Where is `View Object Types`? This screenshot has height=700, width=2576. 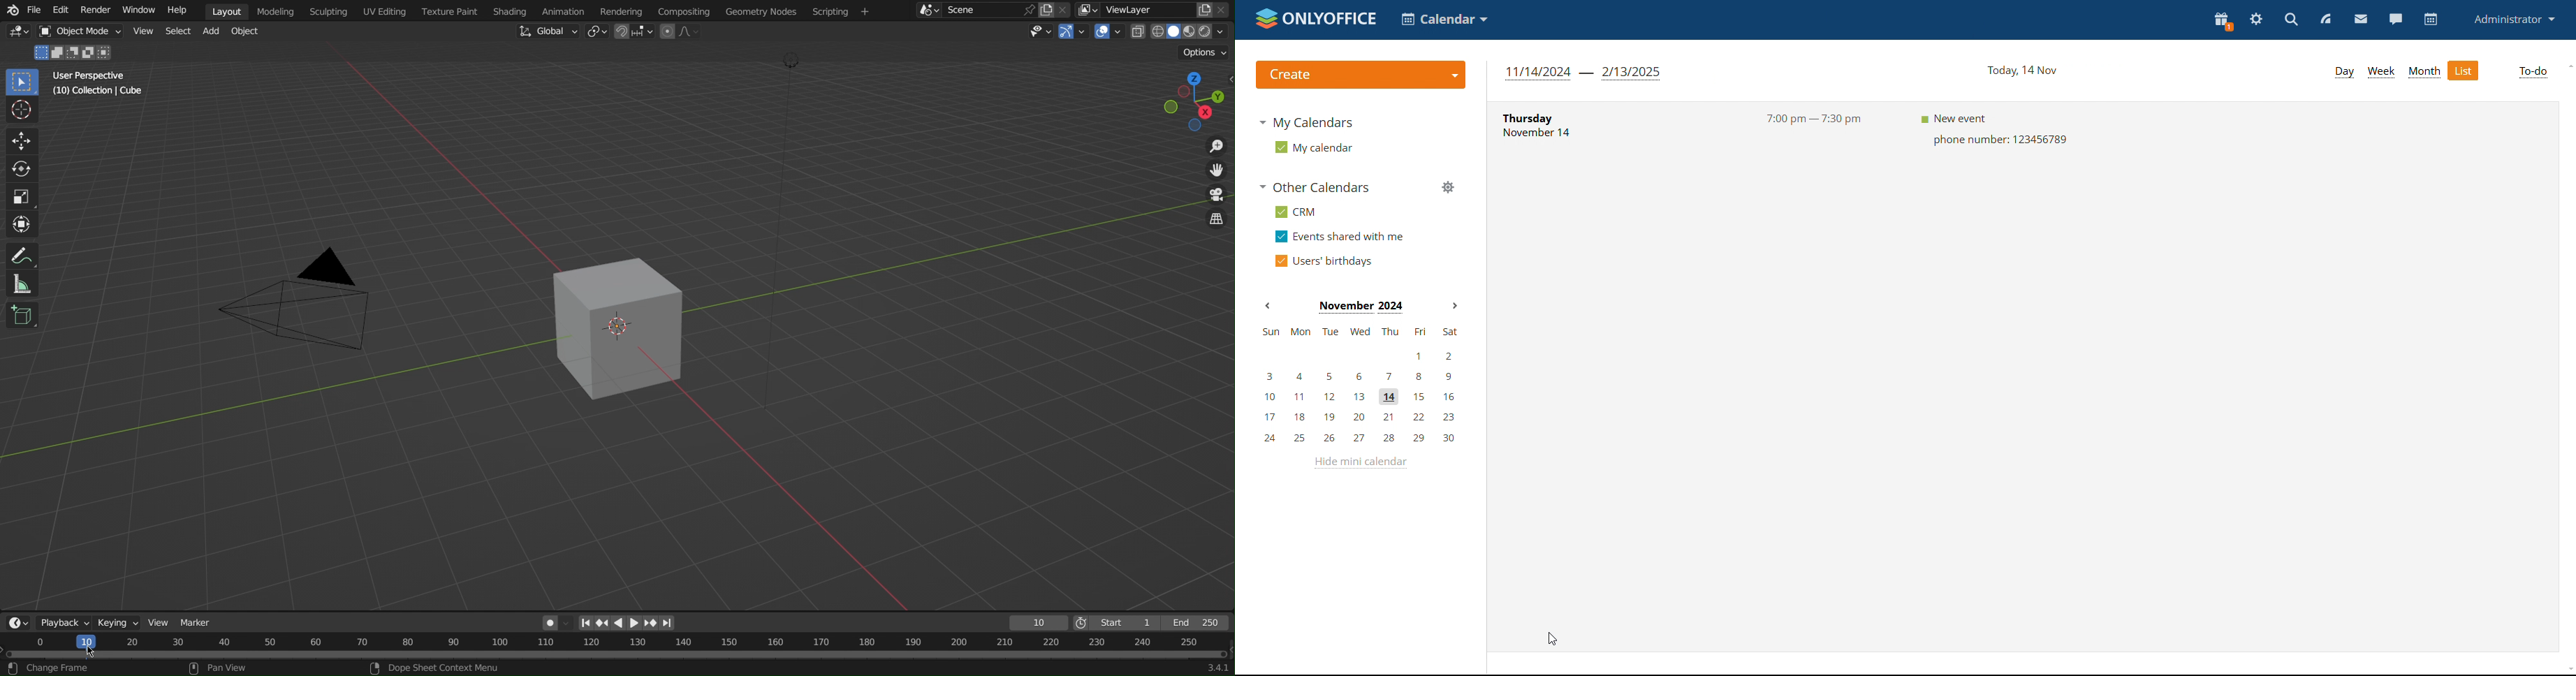 View Object Types is located at coordinates (1040, 31).